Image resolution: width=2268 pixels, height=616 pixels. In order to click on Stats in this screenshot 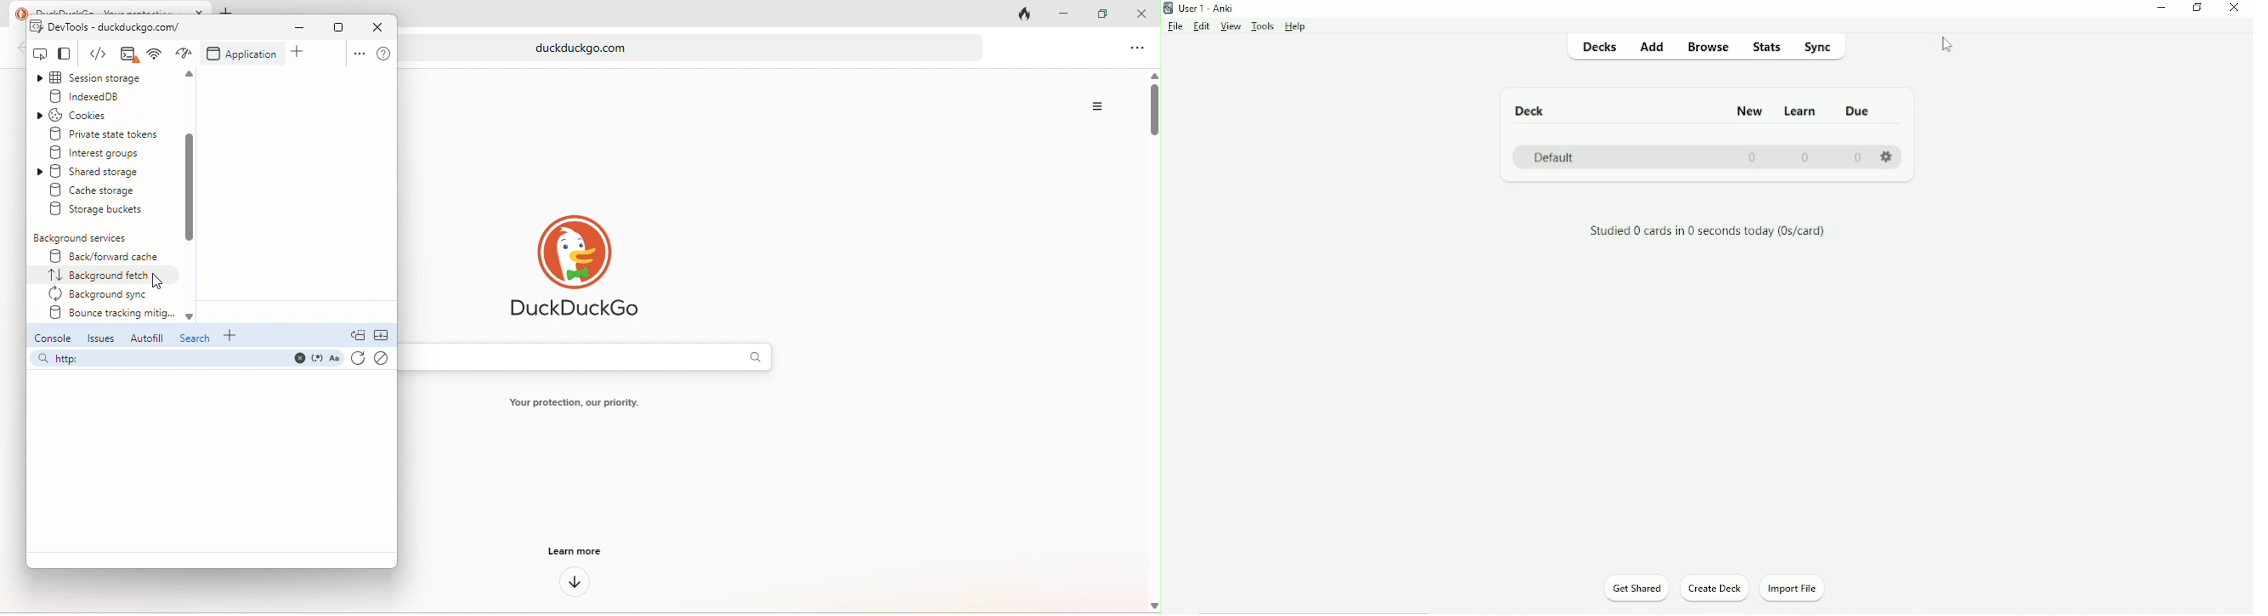, I will do `click(1767, 48)`.